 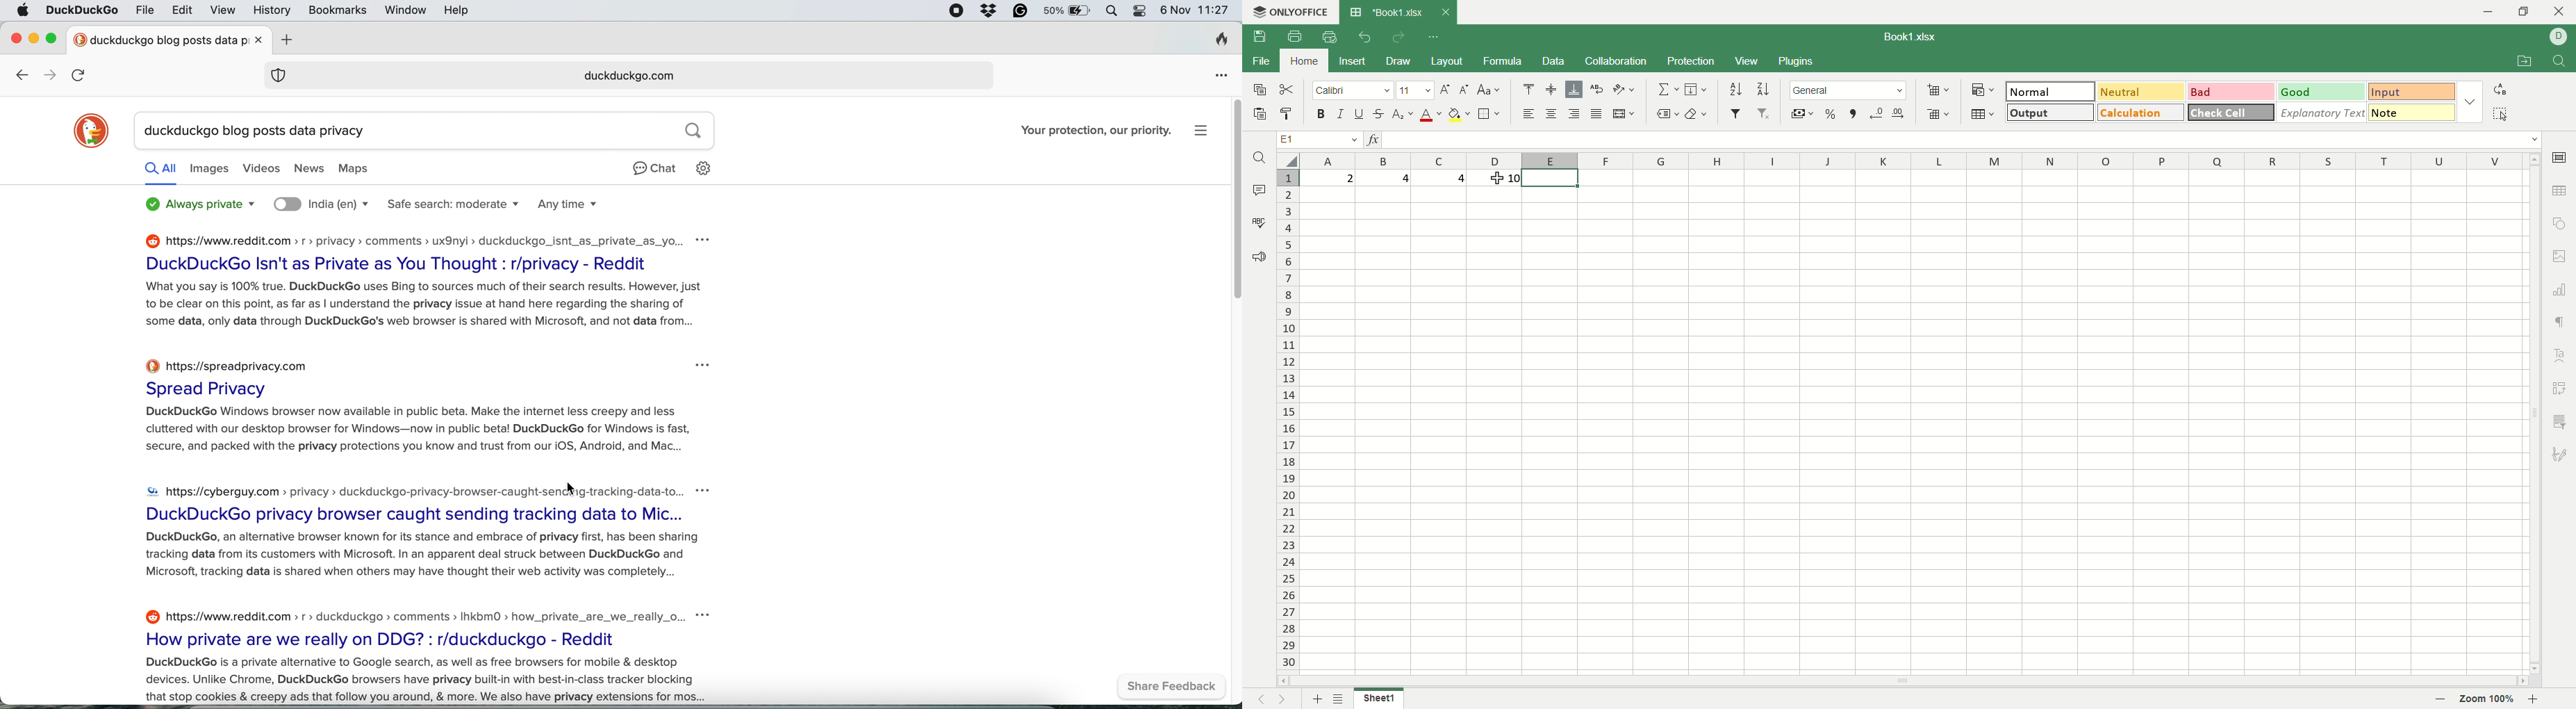 What do you see at coordinates (270, 10) in the screenshot?
I see `history` at bounding box center [270, 10].